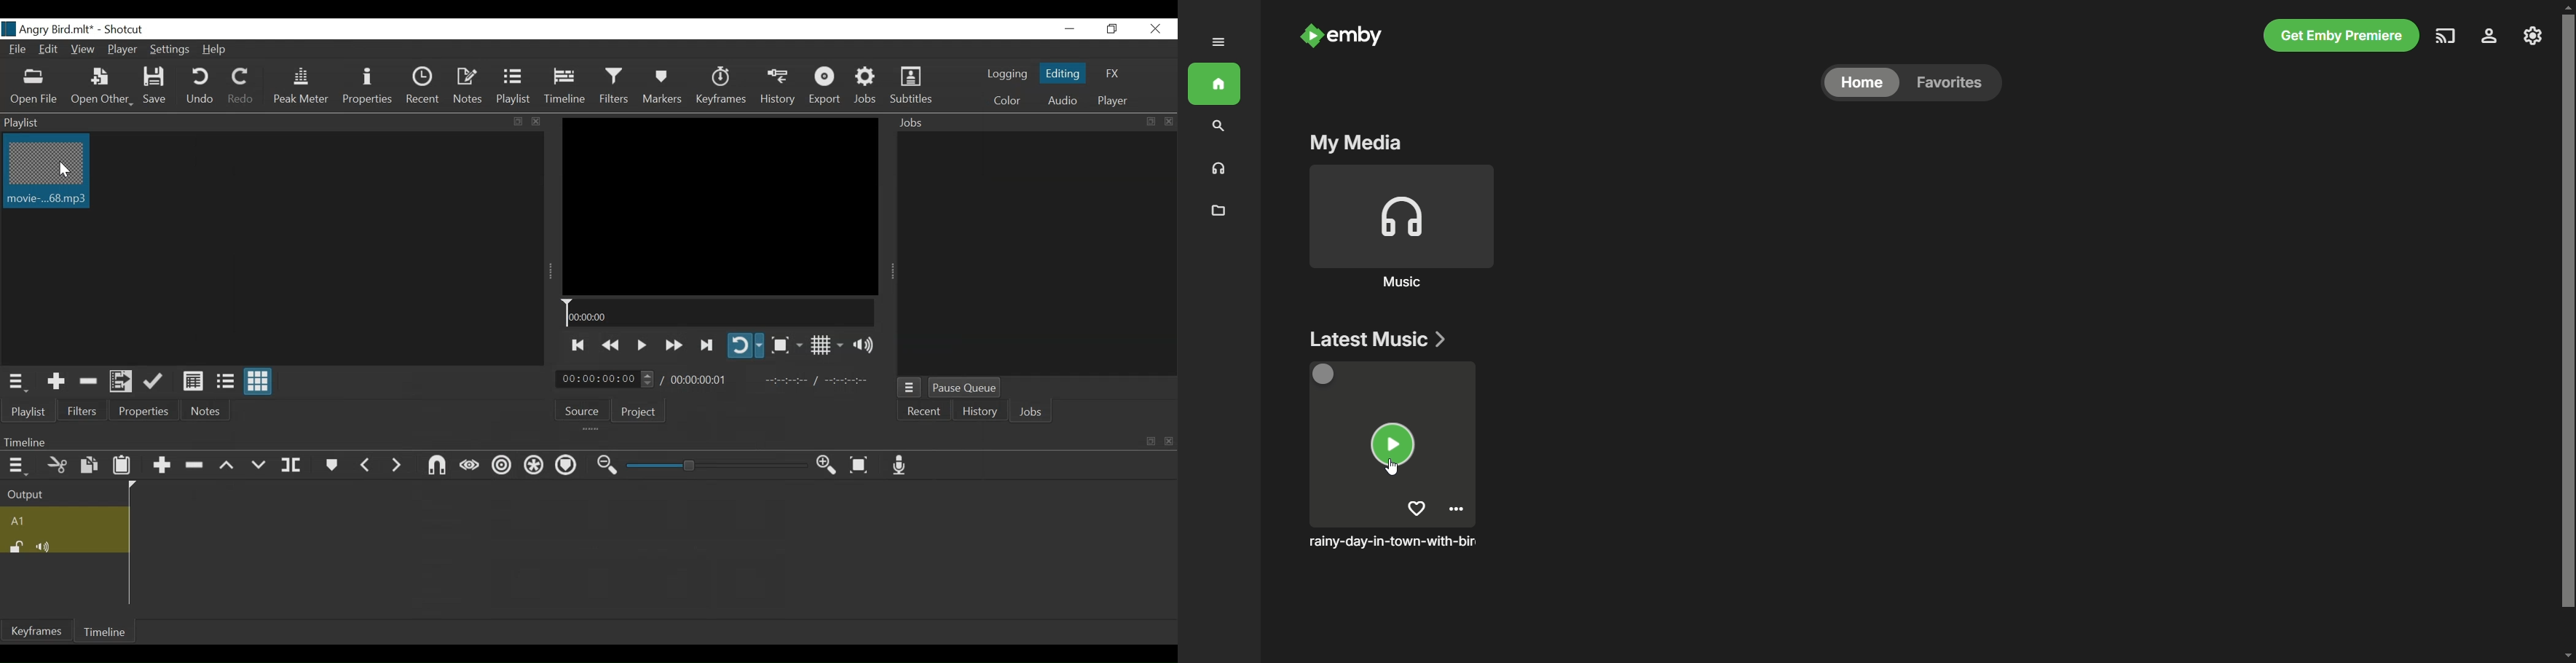  What do you see at coordinates (237, 87) in the screenshot?
I see `Redo` at bounding box center [237, 87].